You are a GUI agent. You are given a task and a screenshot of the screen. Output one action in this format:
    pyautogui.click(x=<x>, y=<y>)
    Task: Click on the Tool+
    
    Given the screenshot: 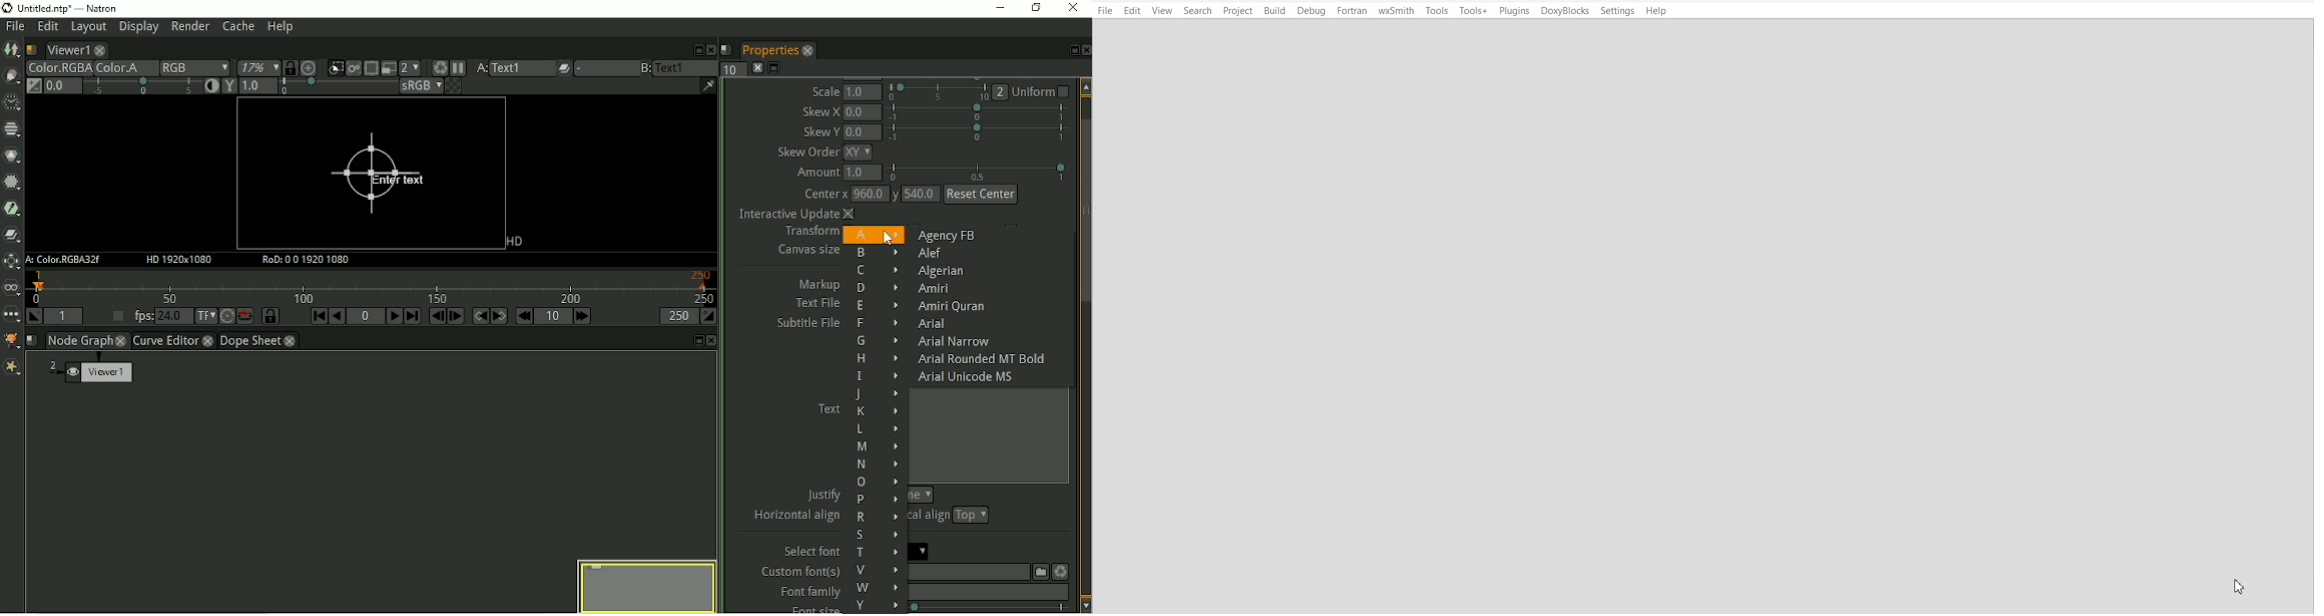 What is the action you would take?
    pyautogui.click(x=1475, y=11)
    